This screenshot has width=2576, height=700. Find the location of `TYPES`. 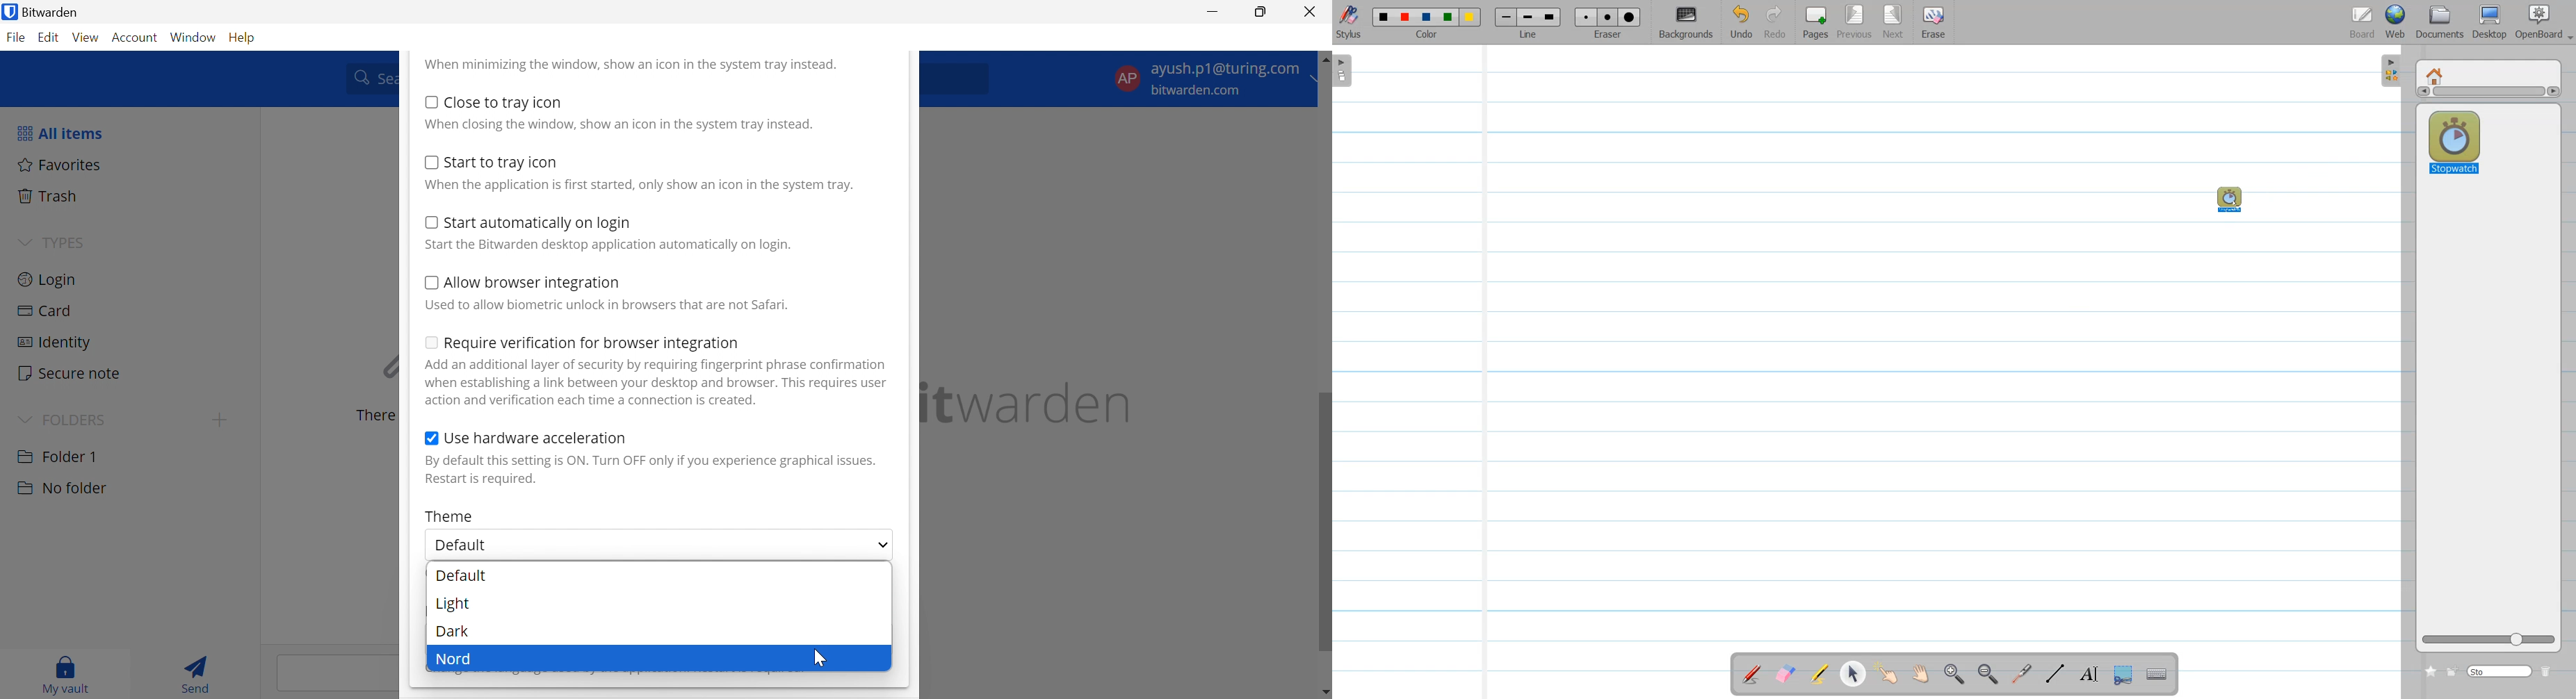

TYPES is located at coordinates (62, 242).